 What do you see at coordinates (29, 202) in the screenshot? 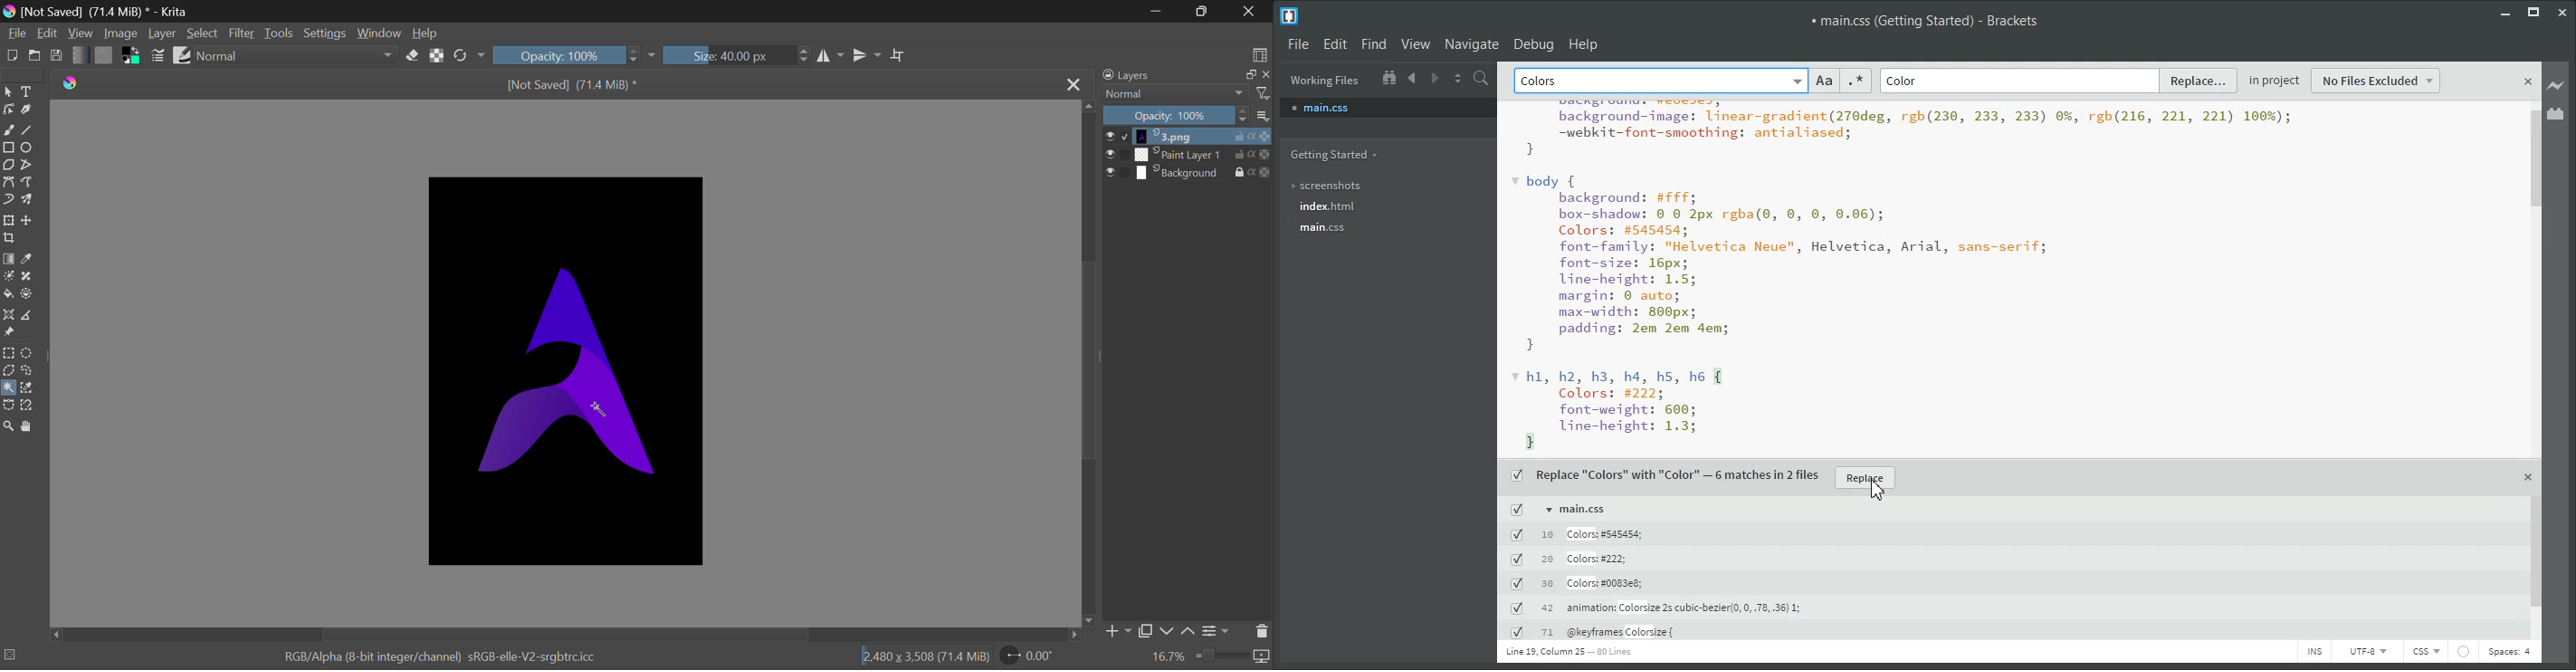
I see `Multibrush Tool` at bounding box center [29, 202].